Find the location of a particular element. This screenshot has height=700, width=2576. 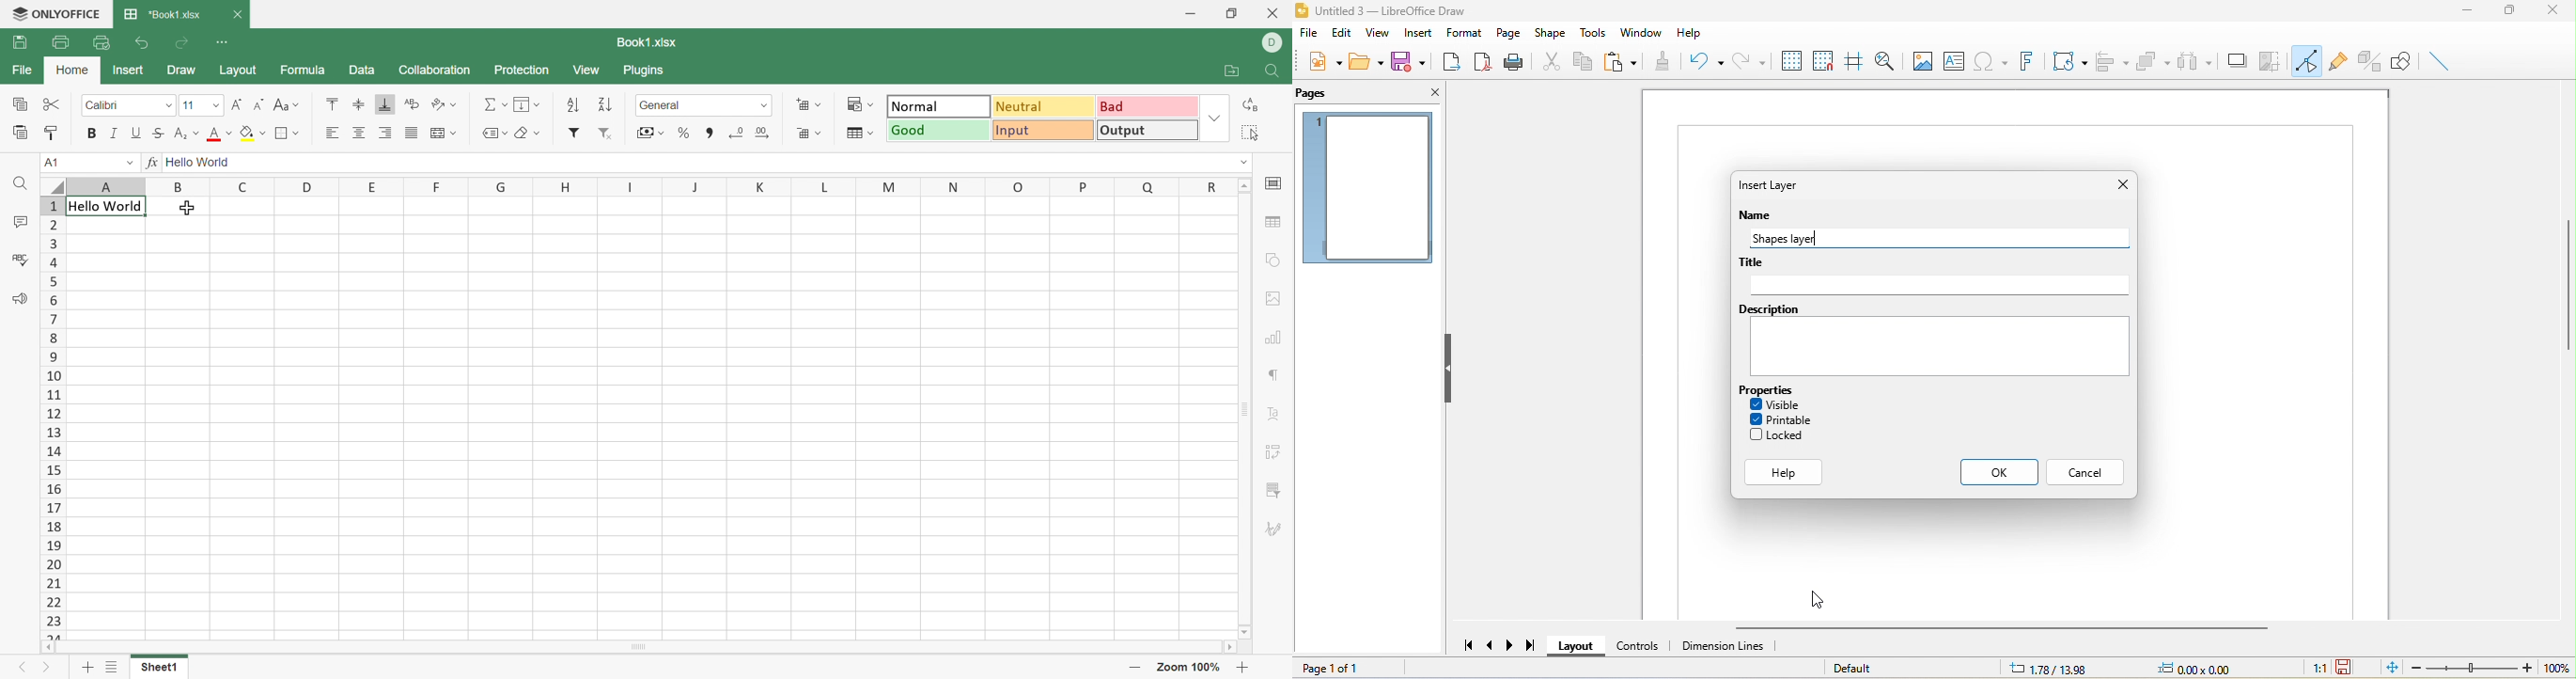

Close is located at coordinates (238, 16).